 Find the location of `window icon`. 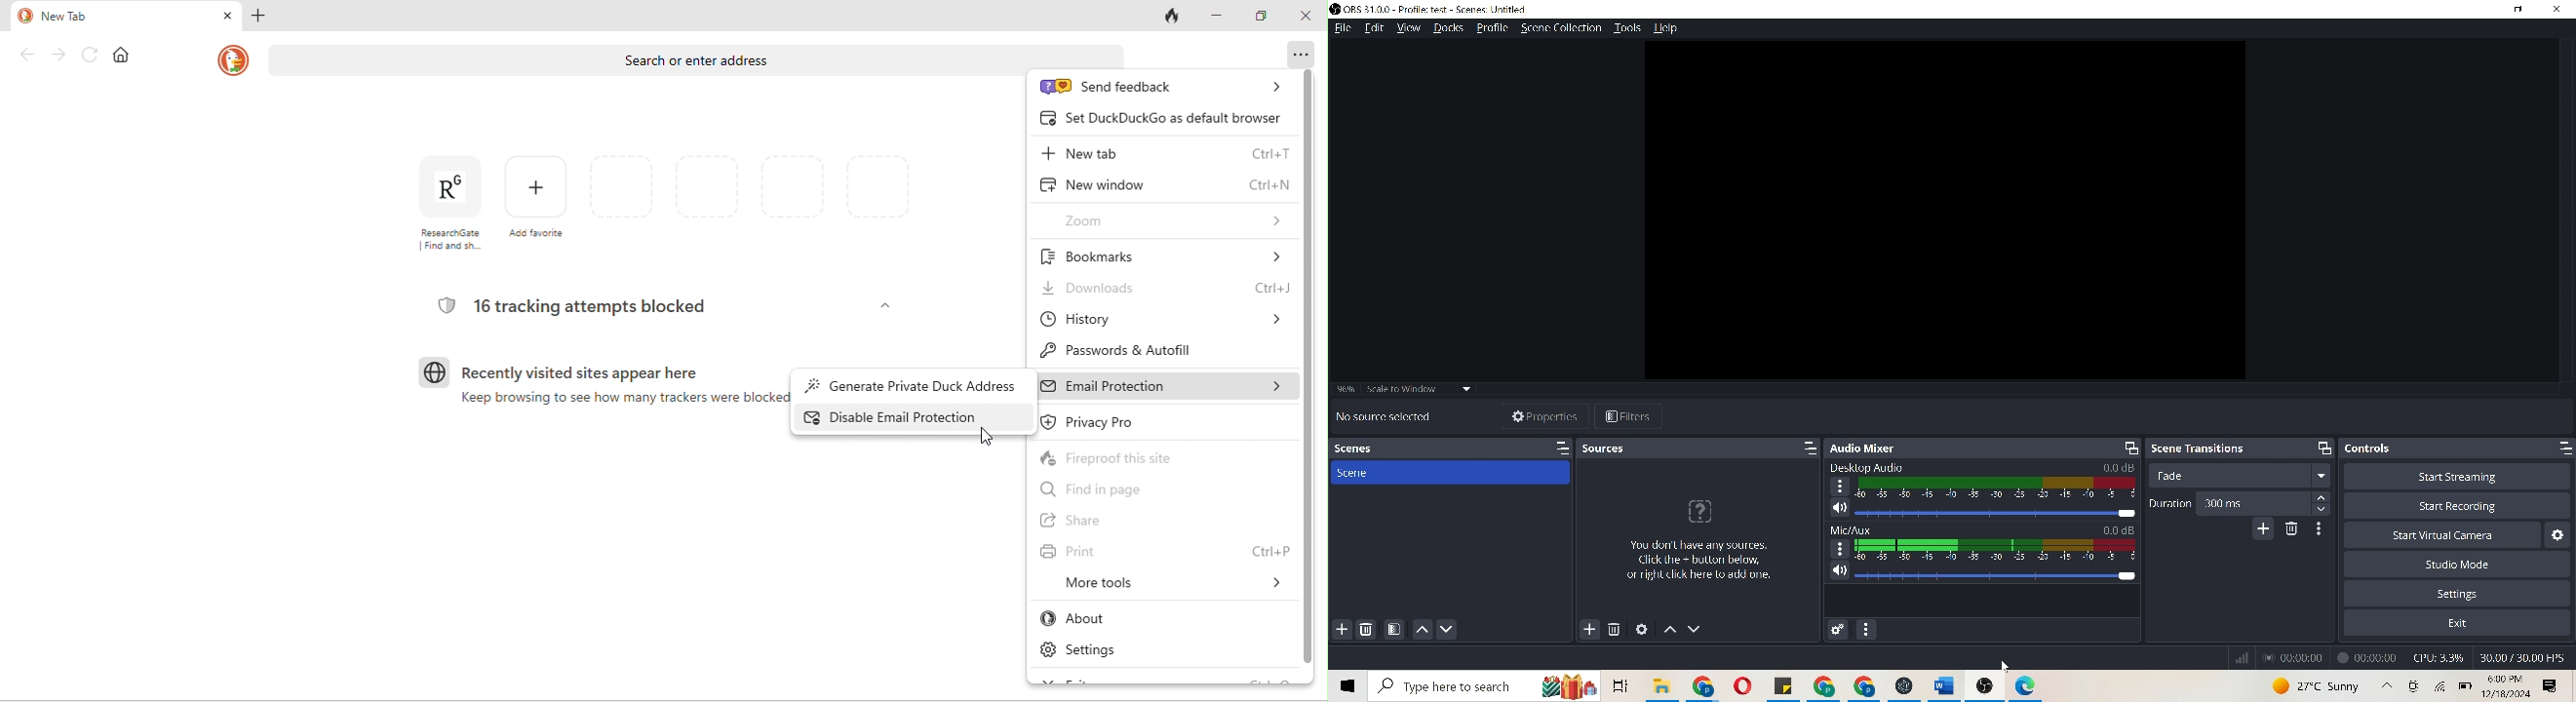

window icon is located at coordinates (1347, 687).